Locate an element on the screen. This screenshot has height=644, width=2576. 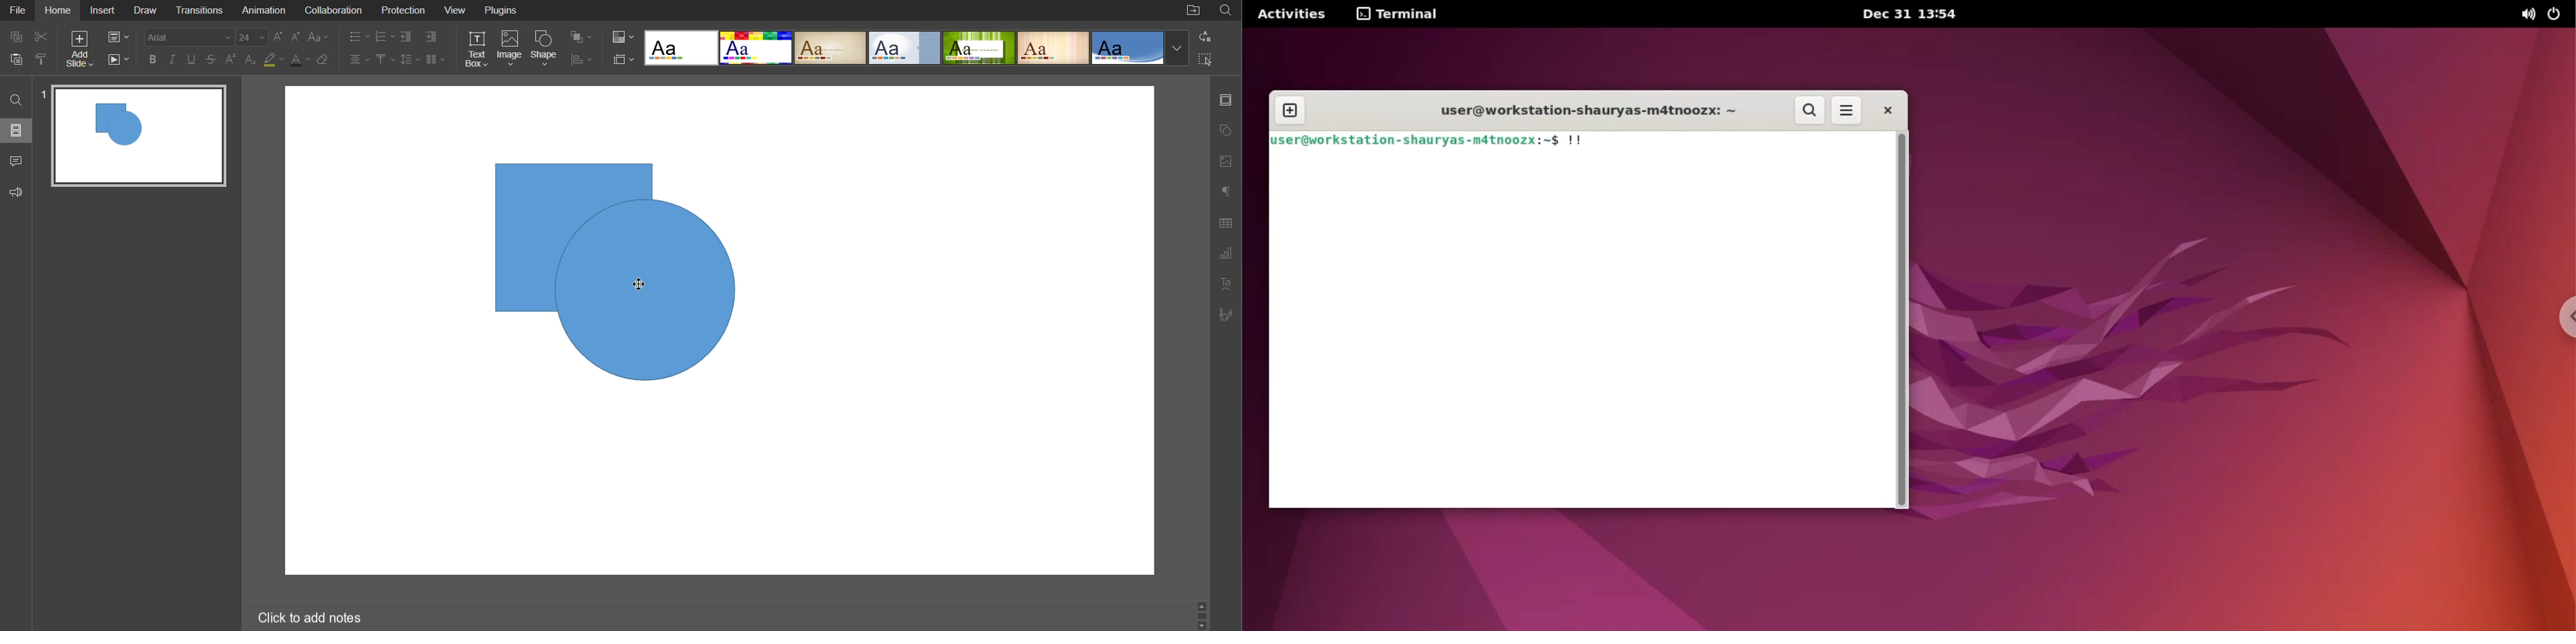
Basic is located at coordinates (757, 47).